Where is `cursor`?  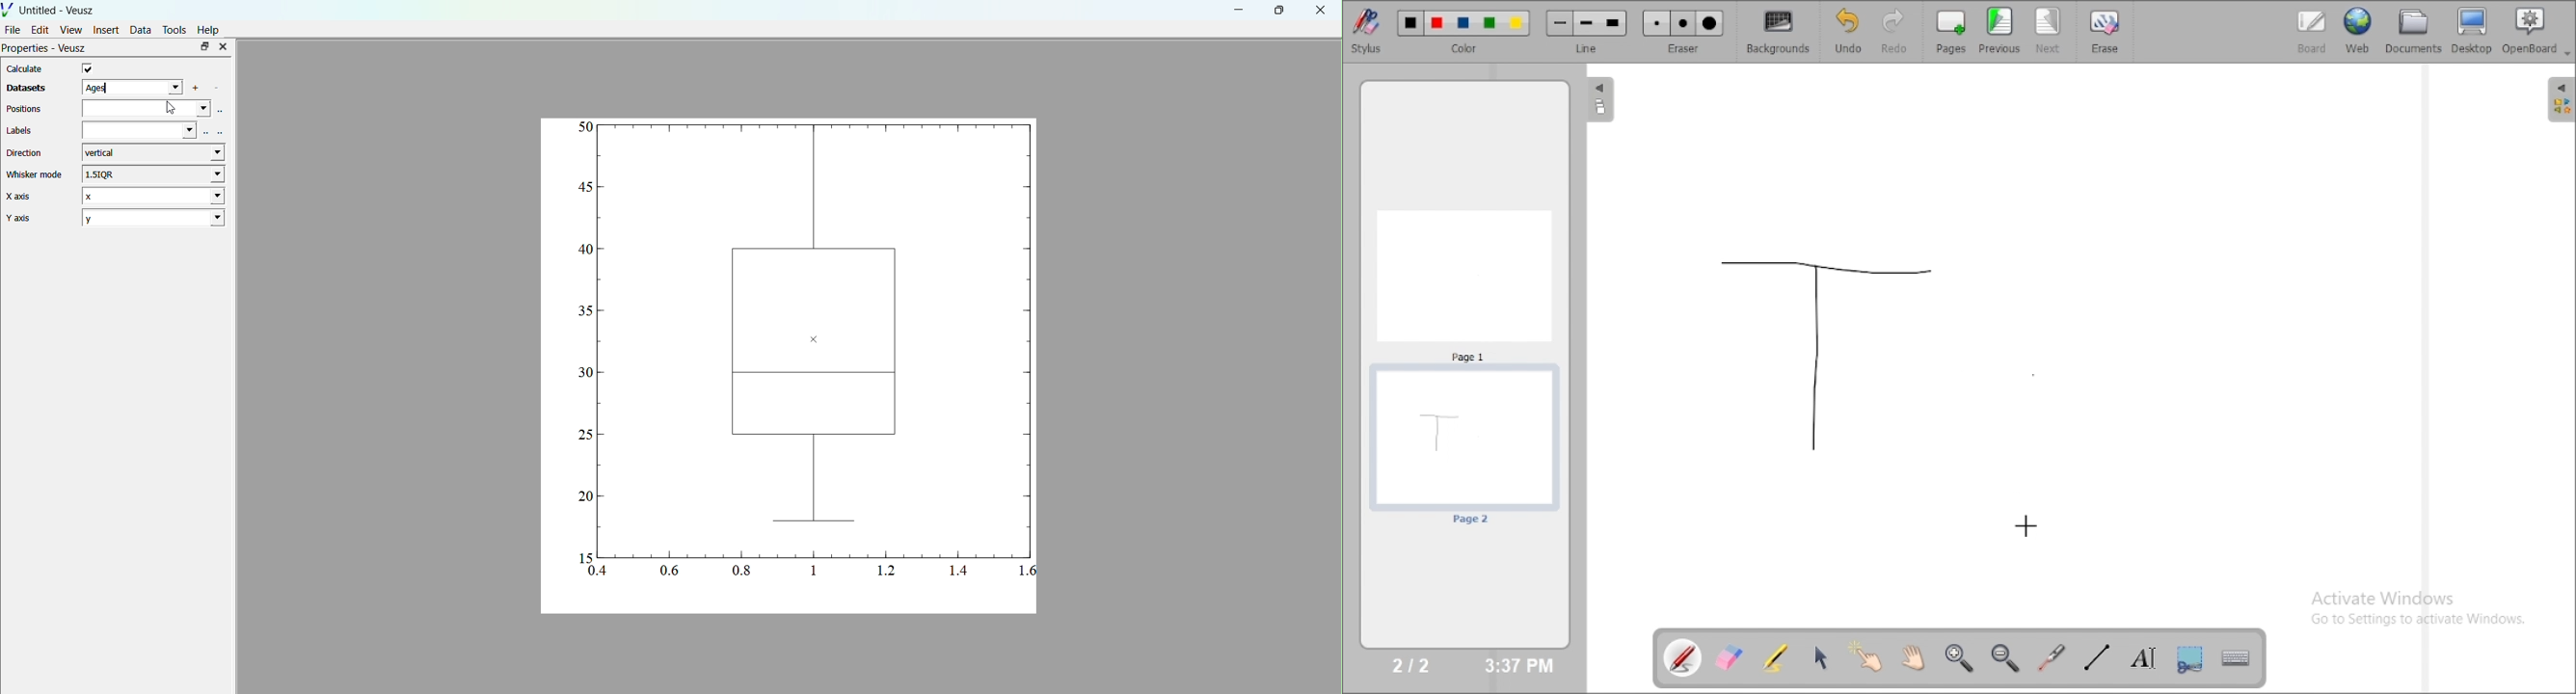 cursor is located at coordinates (2028, 525).